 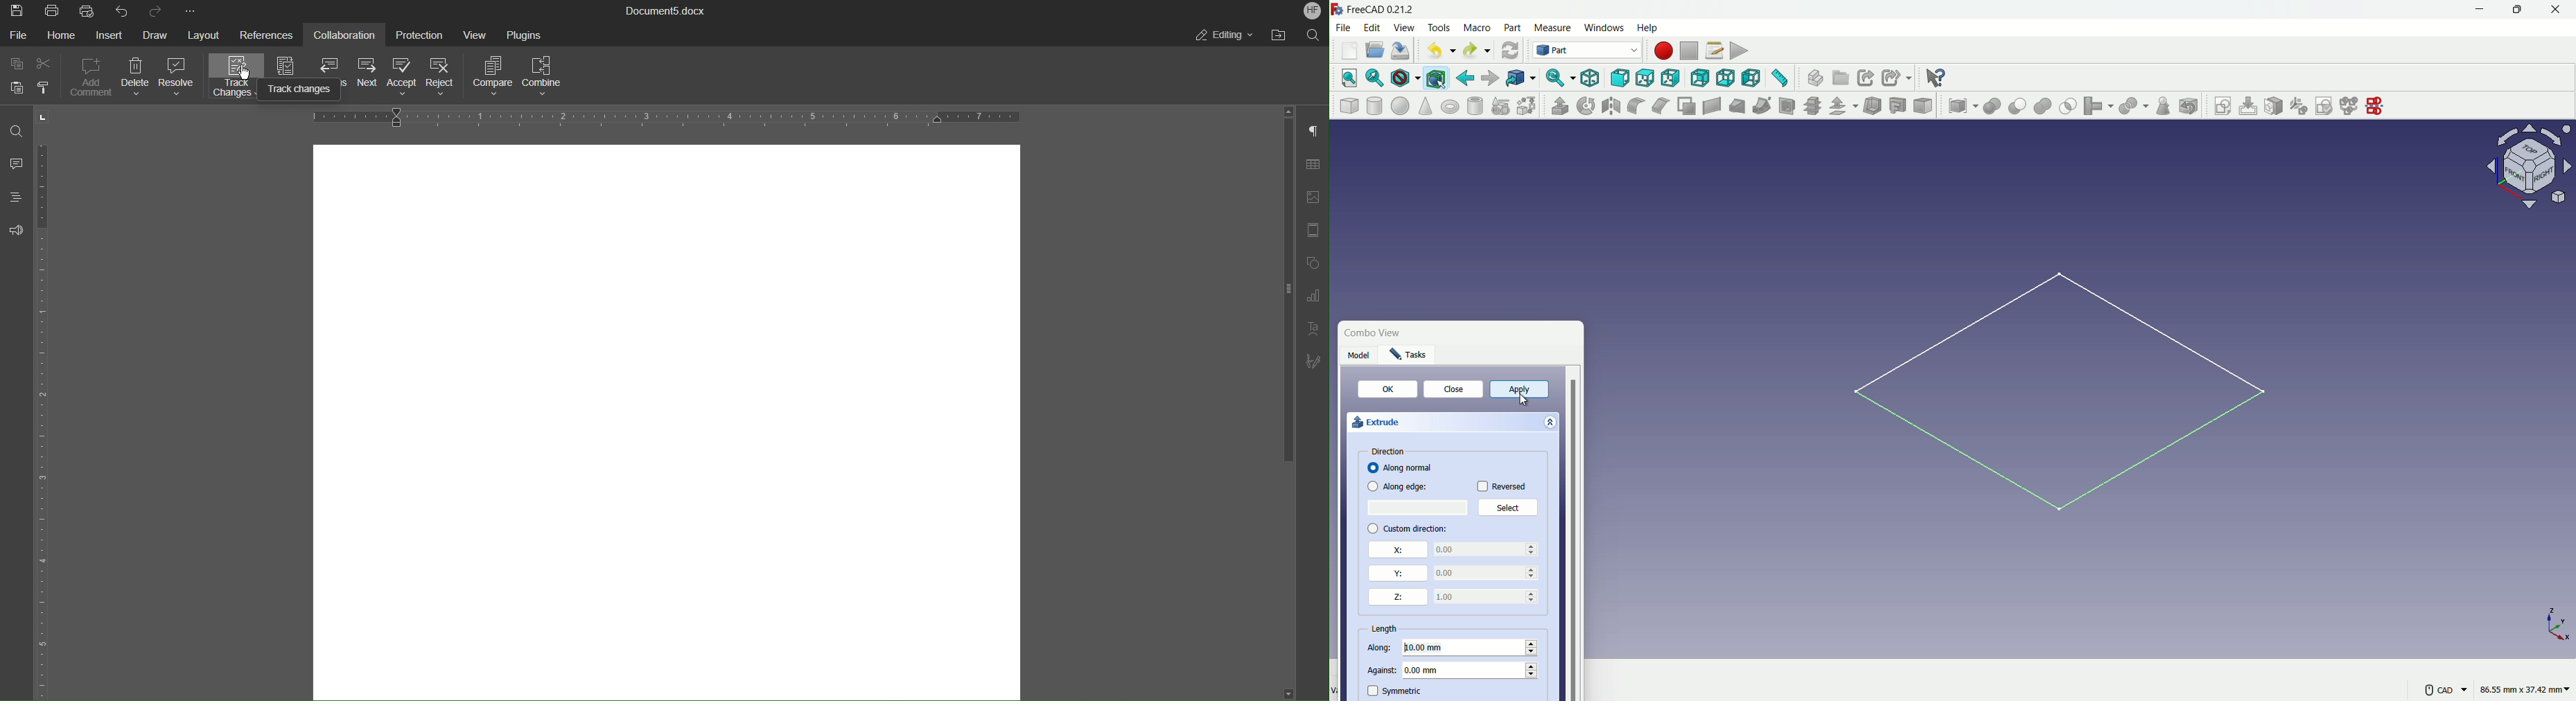 I want to click on Editing, so click(x=1219, y=35).